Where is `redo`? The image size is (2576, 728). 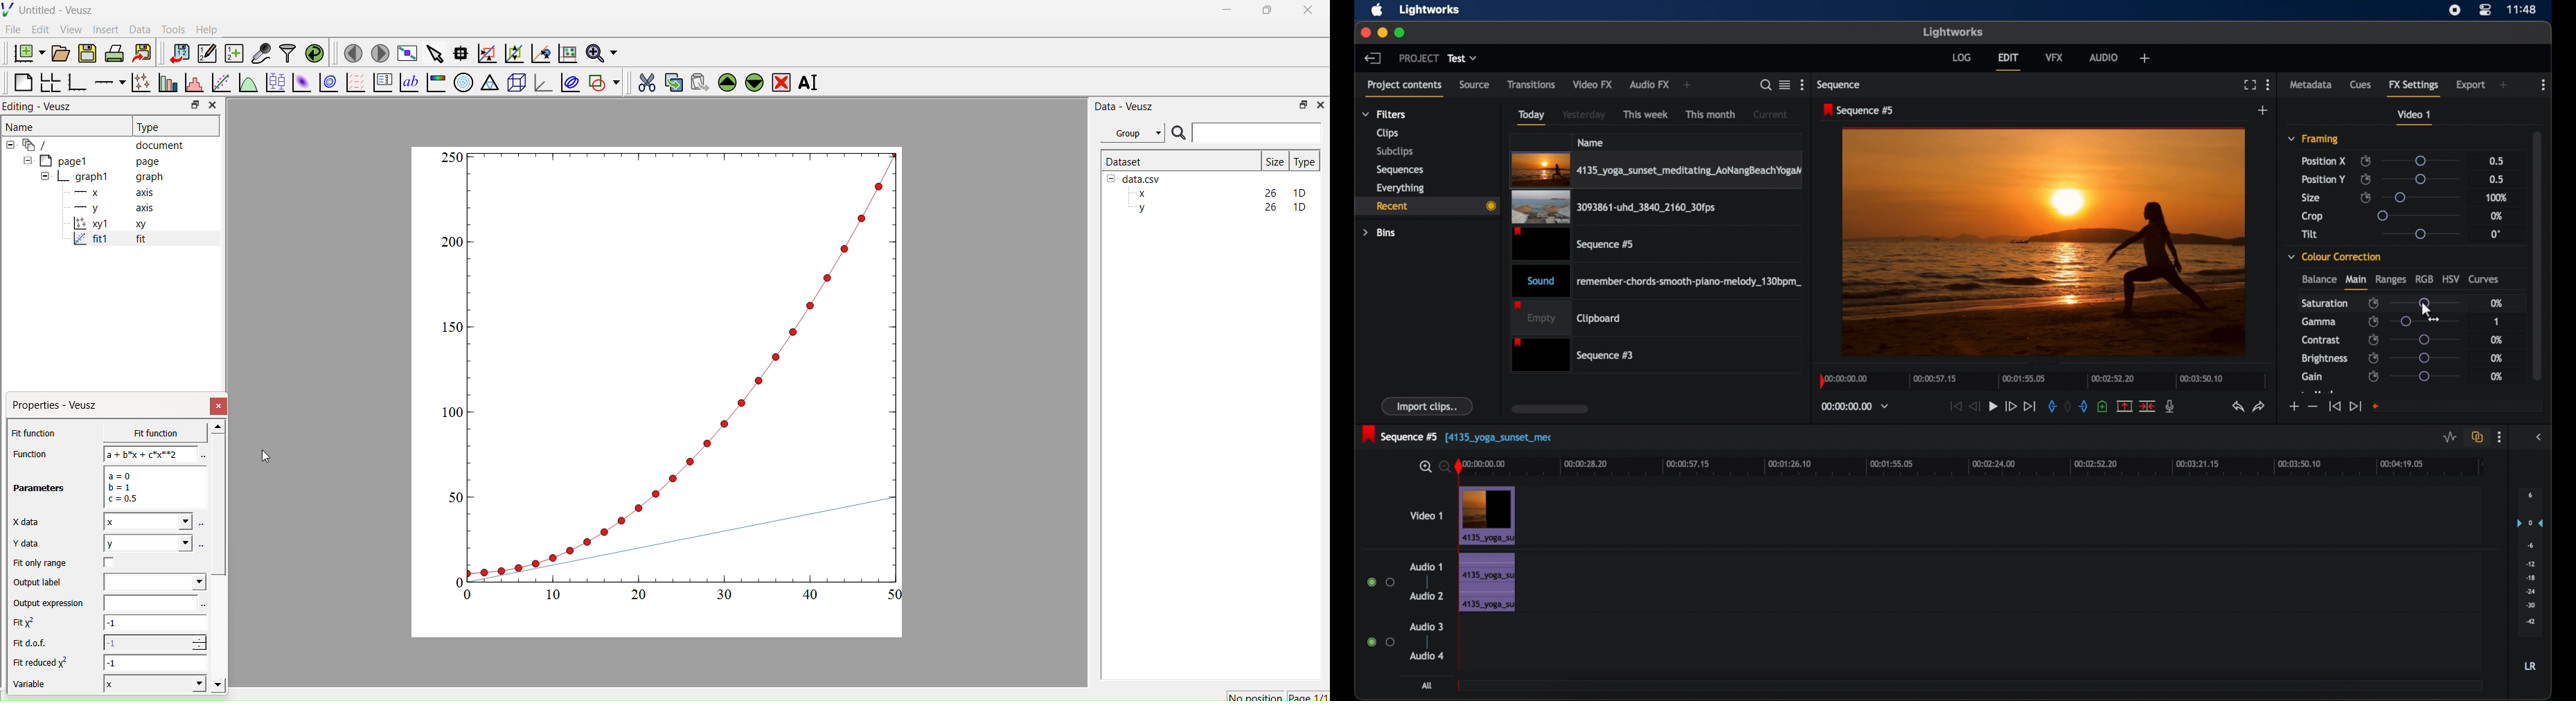
redo is located at coordinates (2259, 406).